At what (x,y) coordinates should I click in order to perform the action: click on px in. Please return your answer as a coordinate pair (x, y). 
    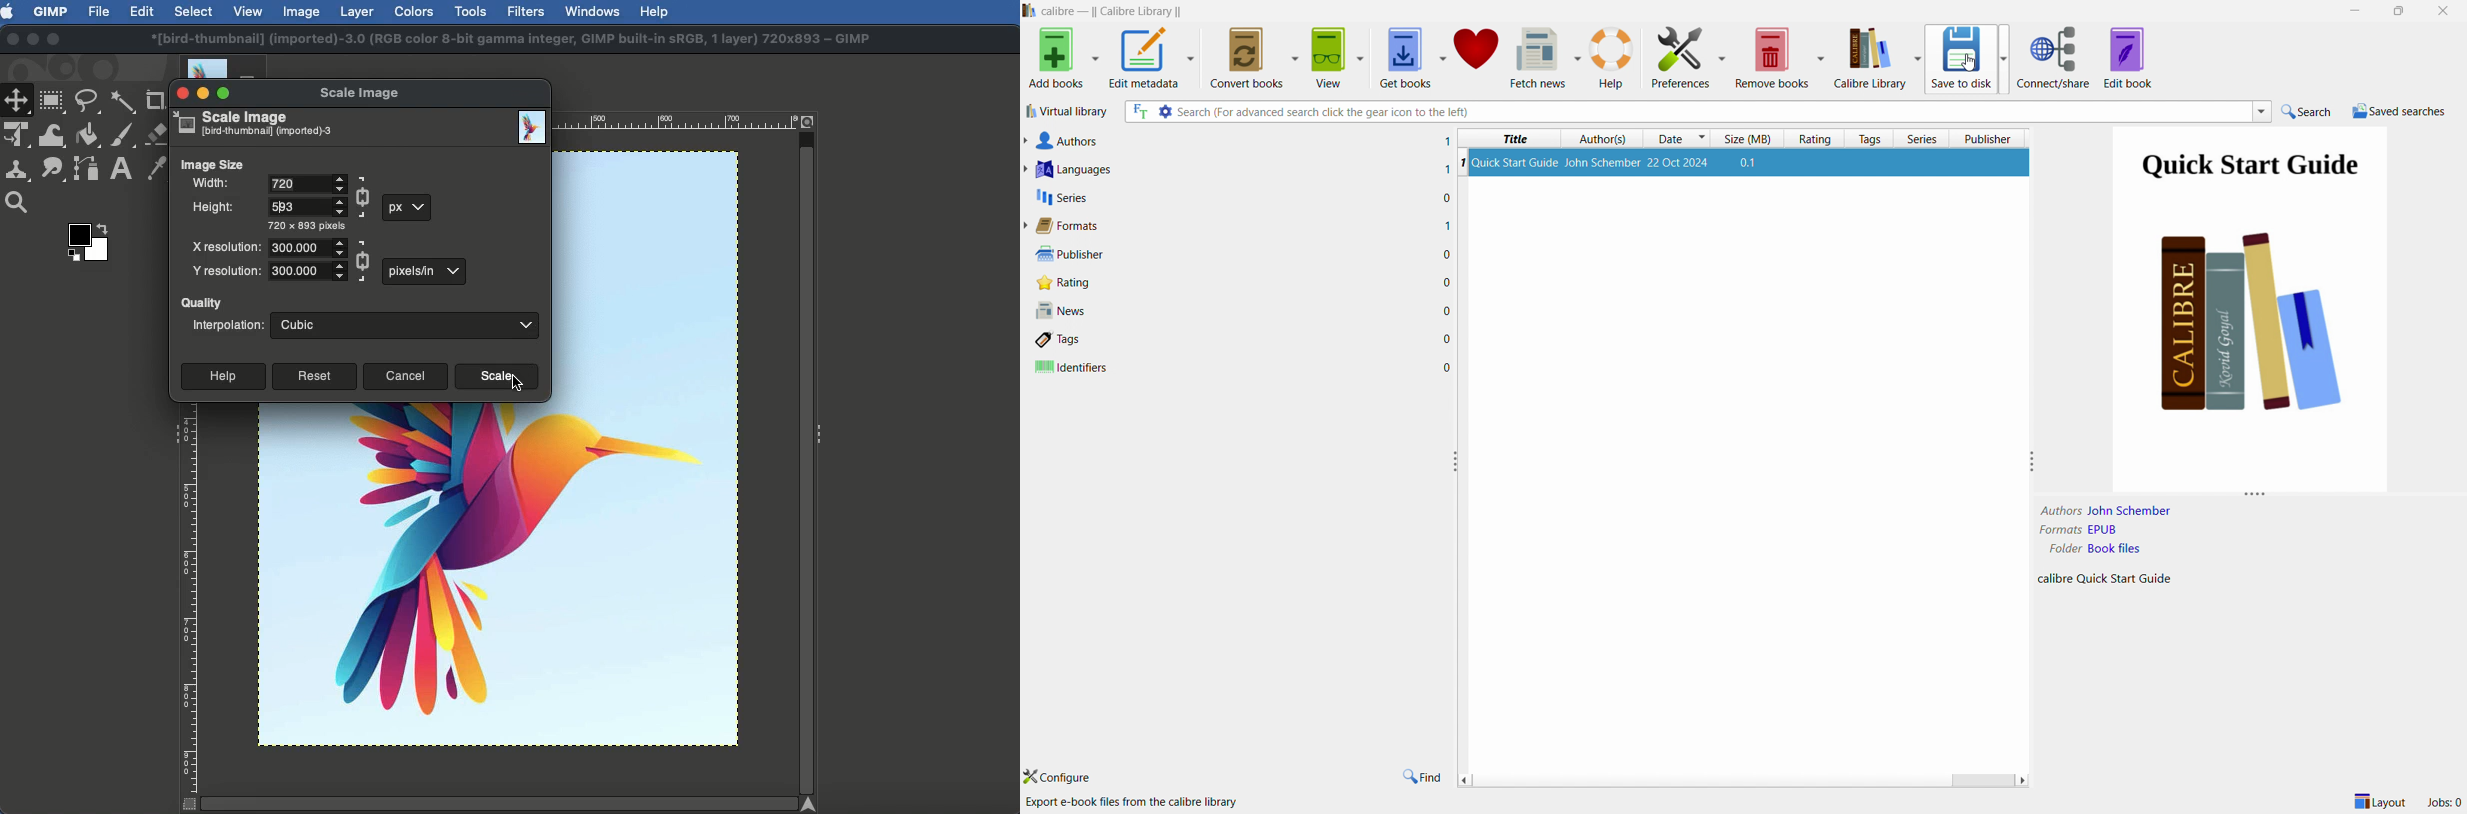
    Looking at the image, I should click on (422, 272).